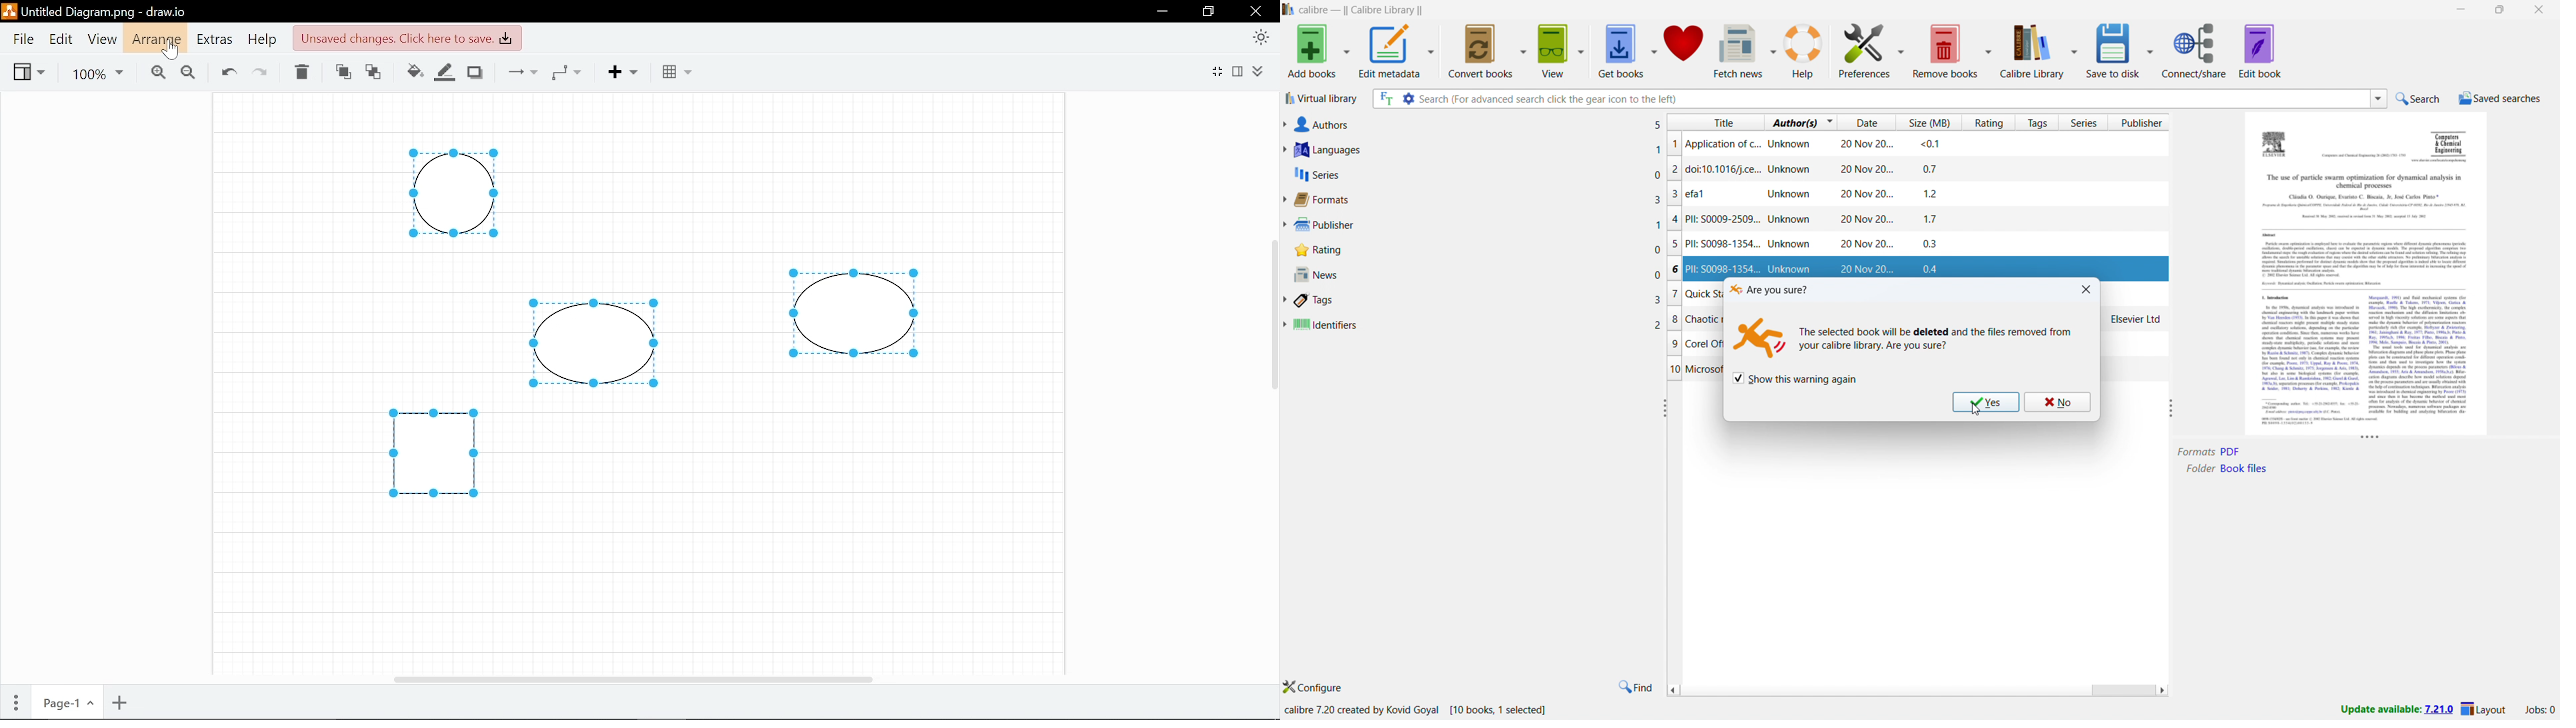 The width and height of the screenshot is (2576, 728). Describe the element at coordinates (1757, 337) in the screenshot. I see `Logo` at that location.